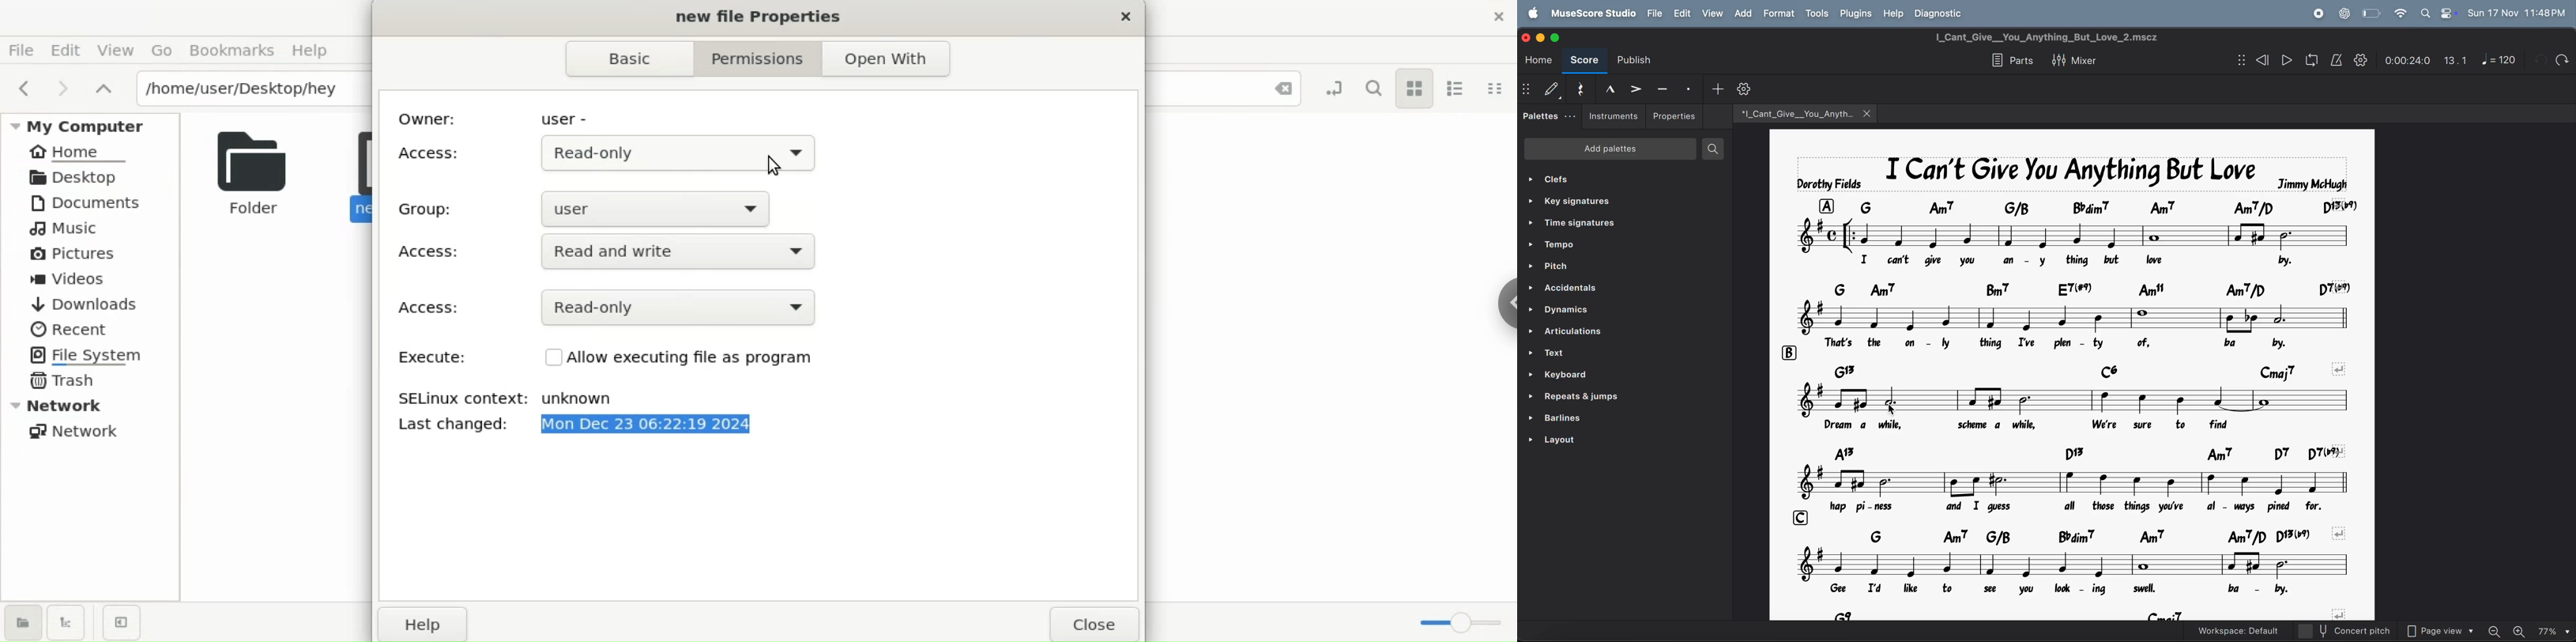 This screenshot has width=2576, height=644. I want to click on home, so click(1537, 60).